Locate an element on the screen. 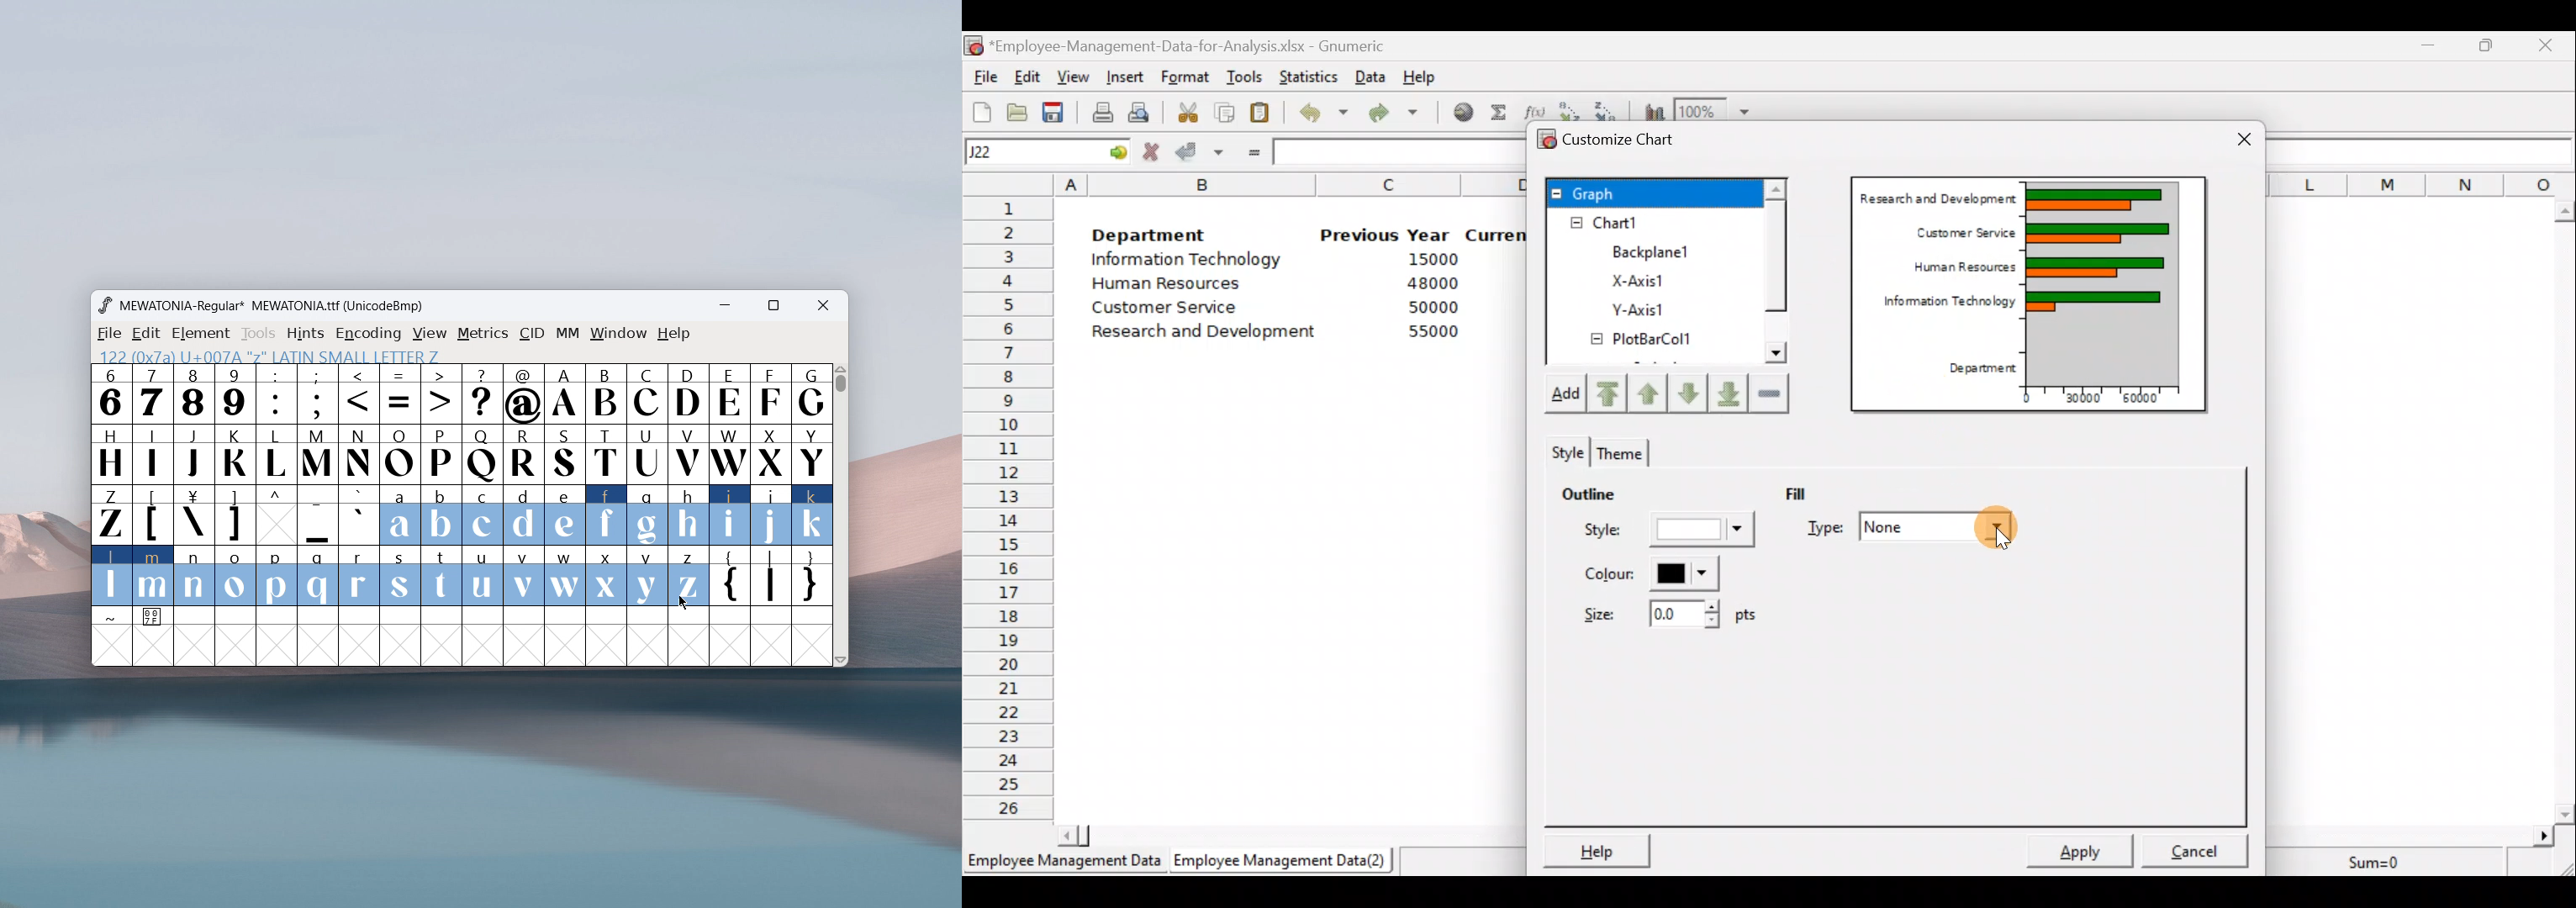  48000 is located at coordinates (1432, 285).